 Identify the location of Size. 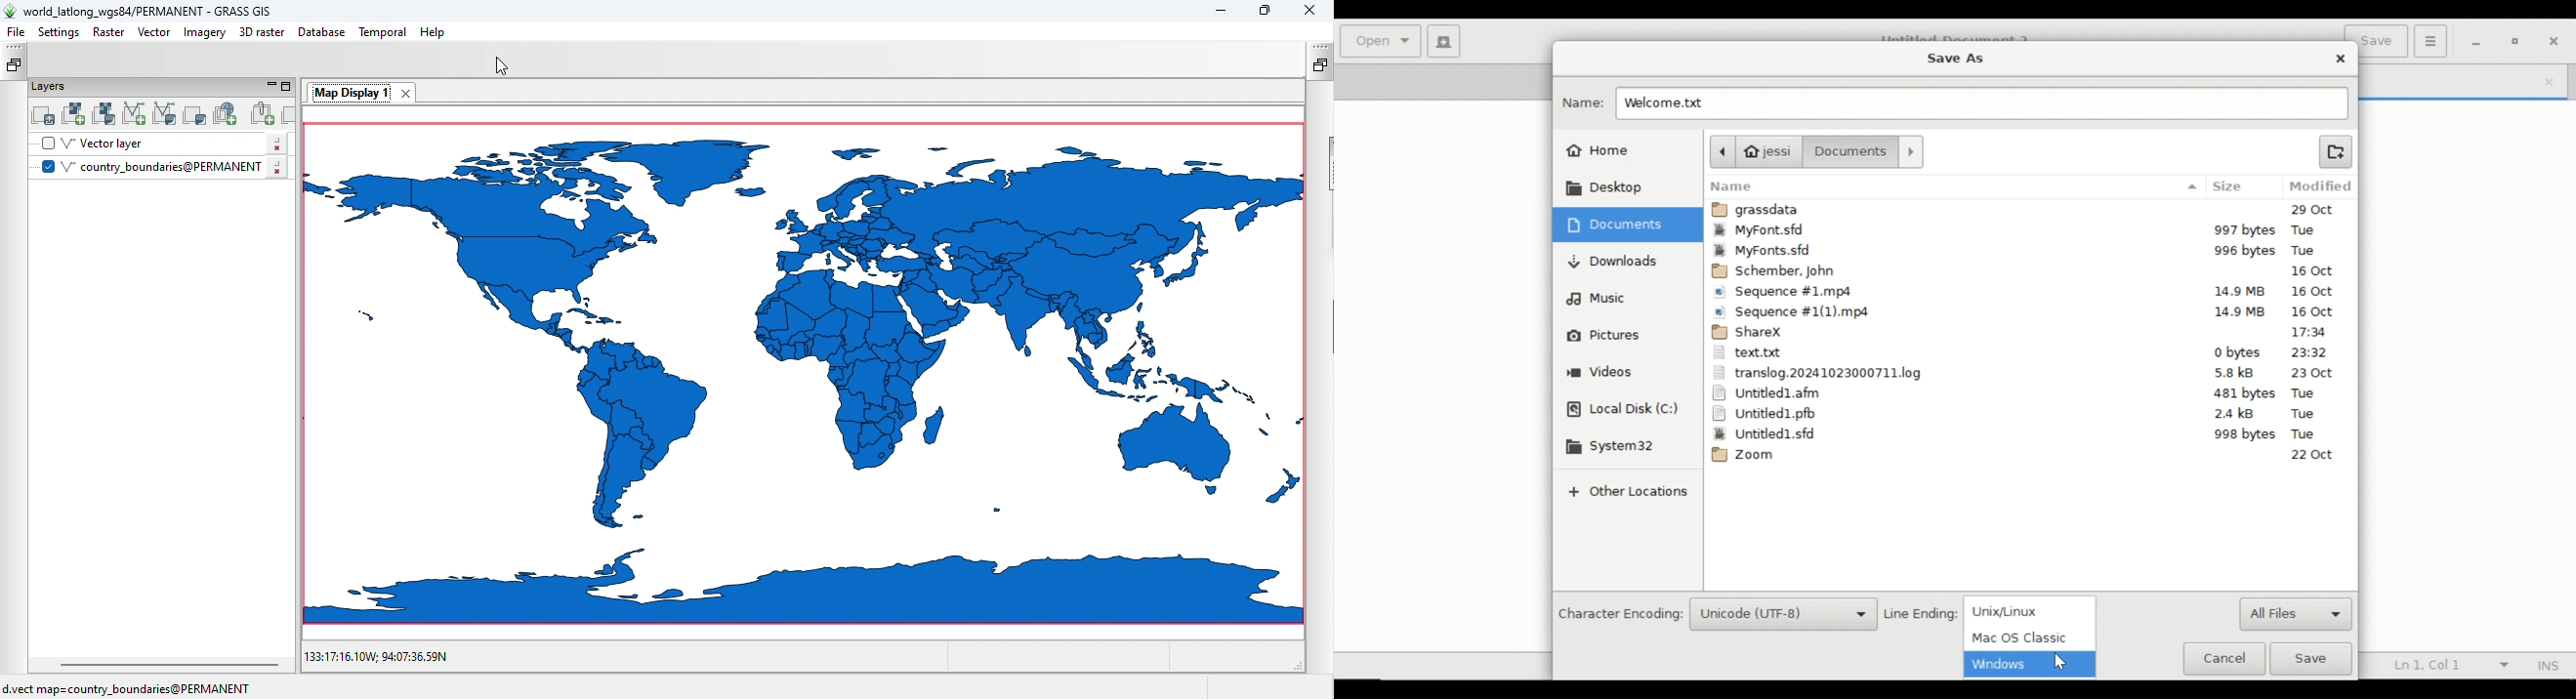
(2230, 186).